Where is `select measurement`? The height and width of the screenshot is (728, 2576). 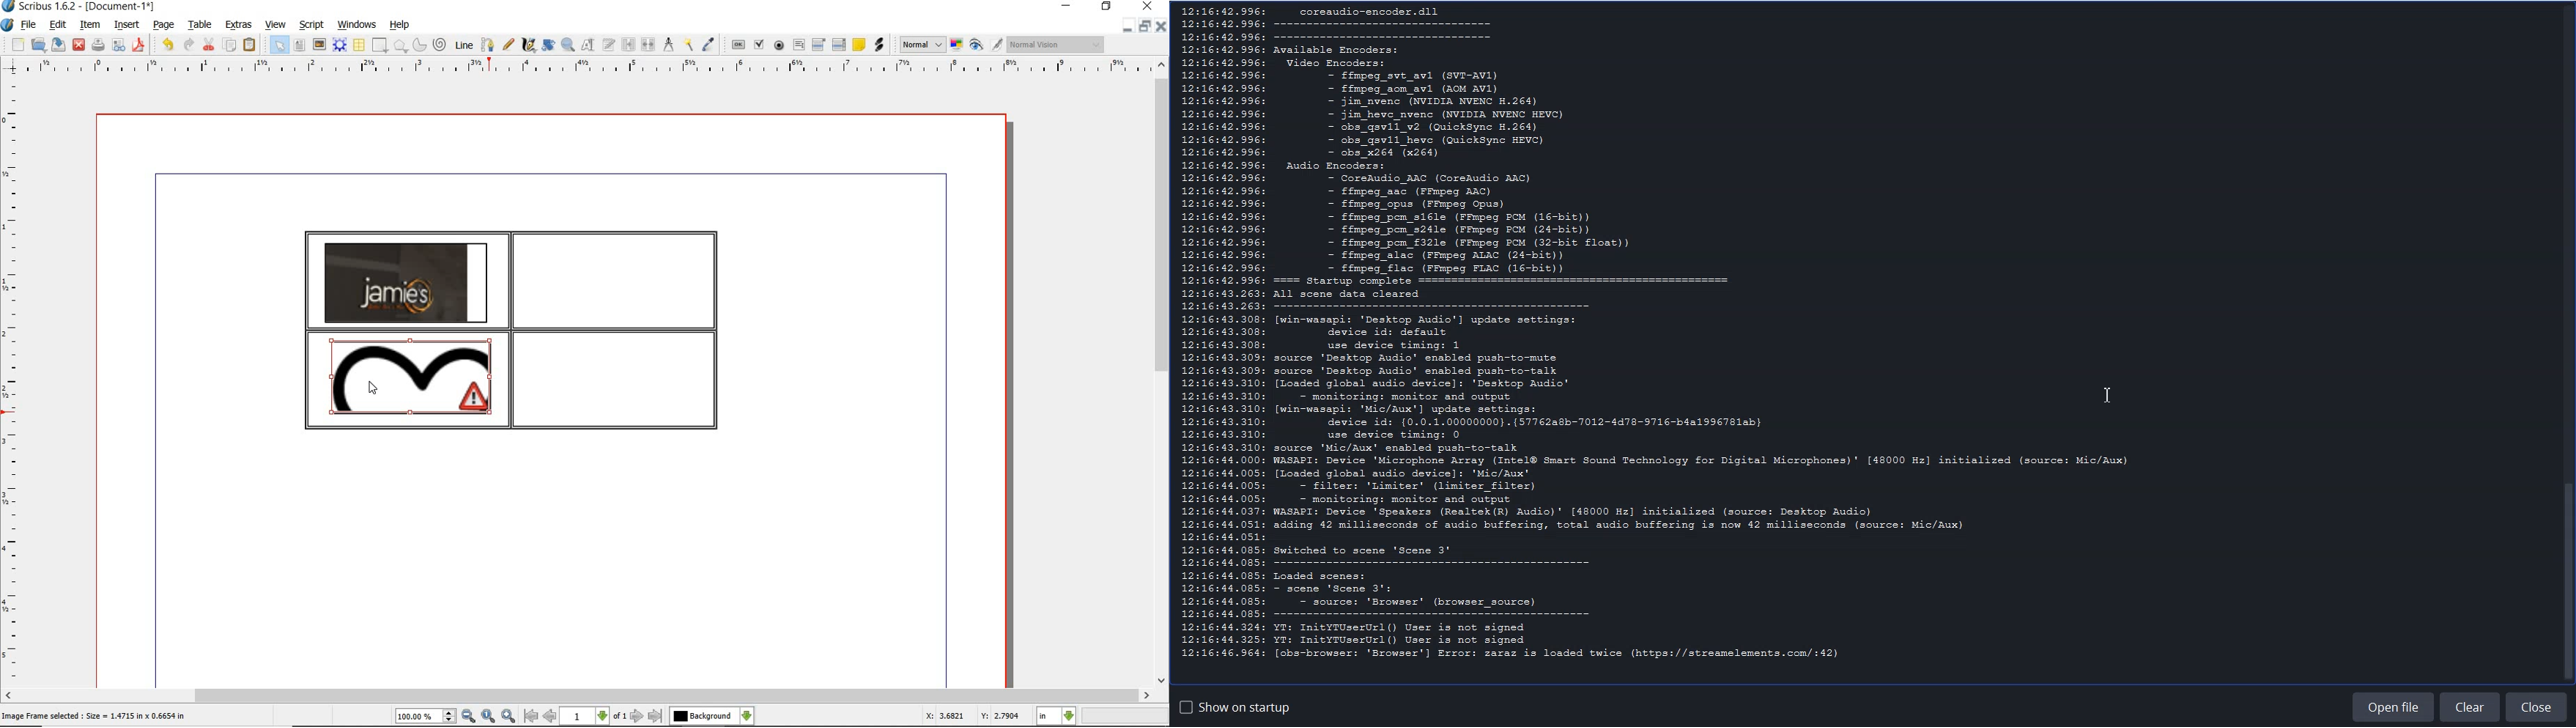
select measurement is located at coordinates (1057, 716).